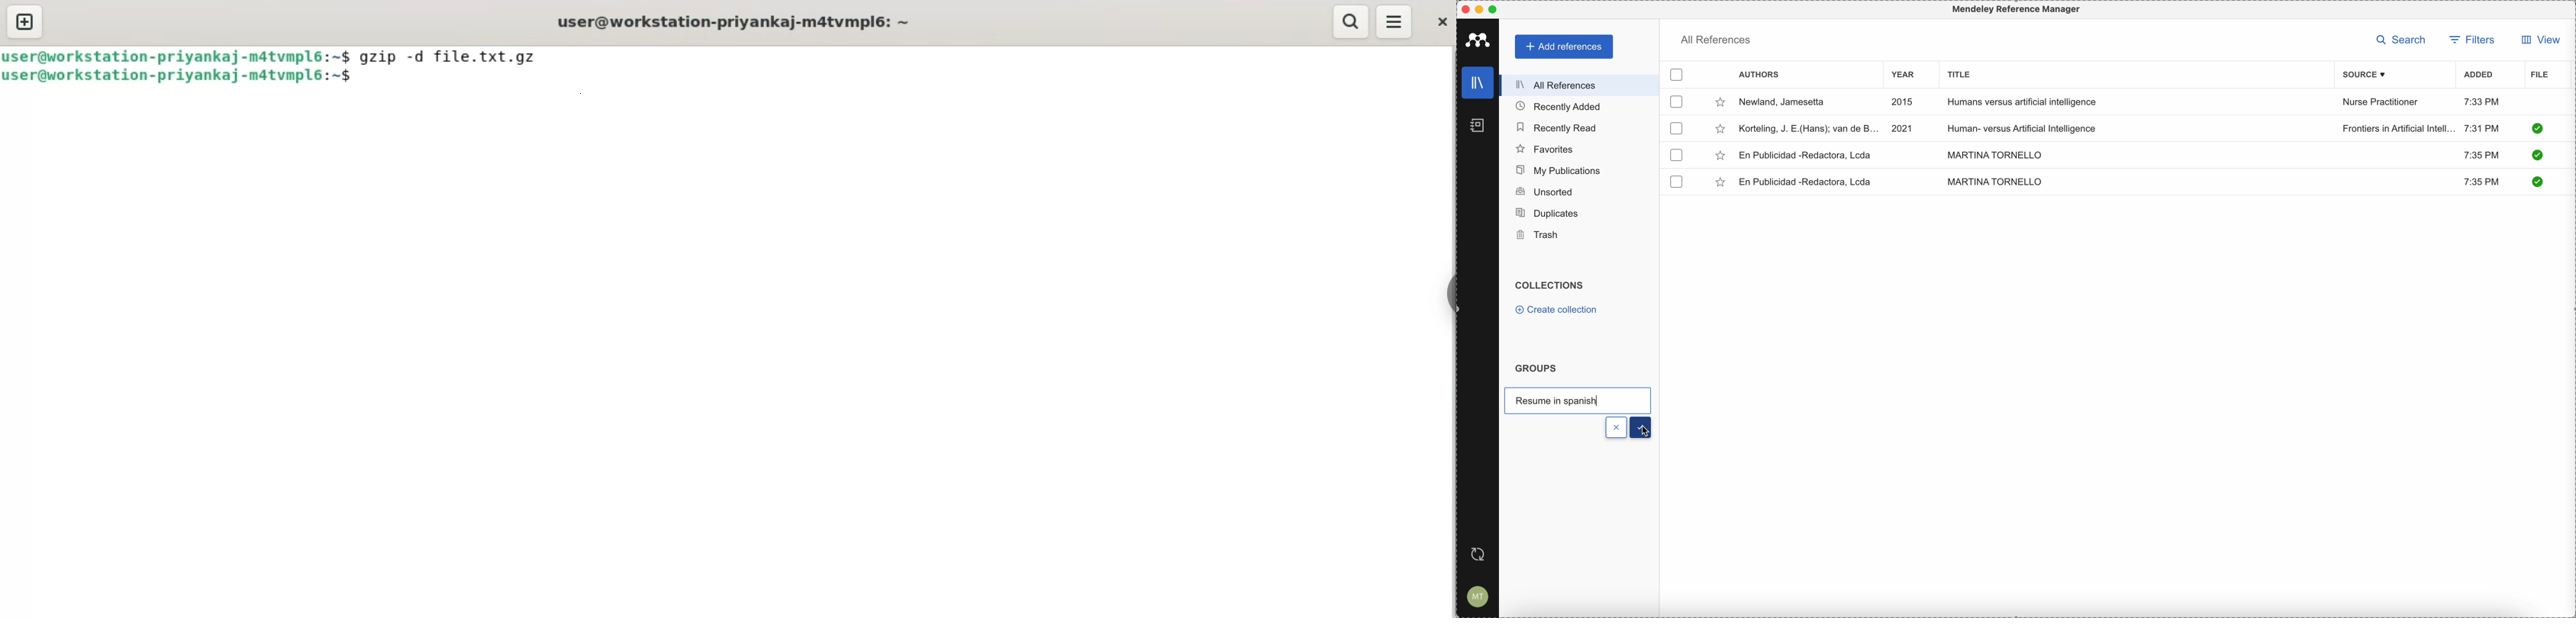 This screenshot has height=644, width=2576. Describe the element at coordinates (1479, 128) in the screenshot. I see `notebooks` at that location.